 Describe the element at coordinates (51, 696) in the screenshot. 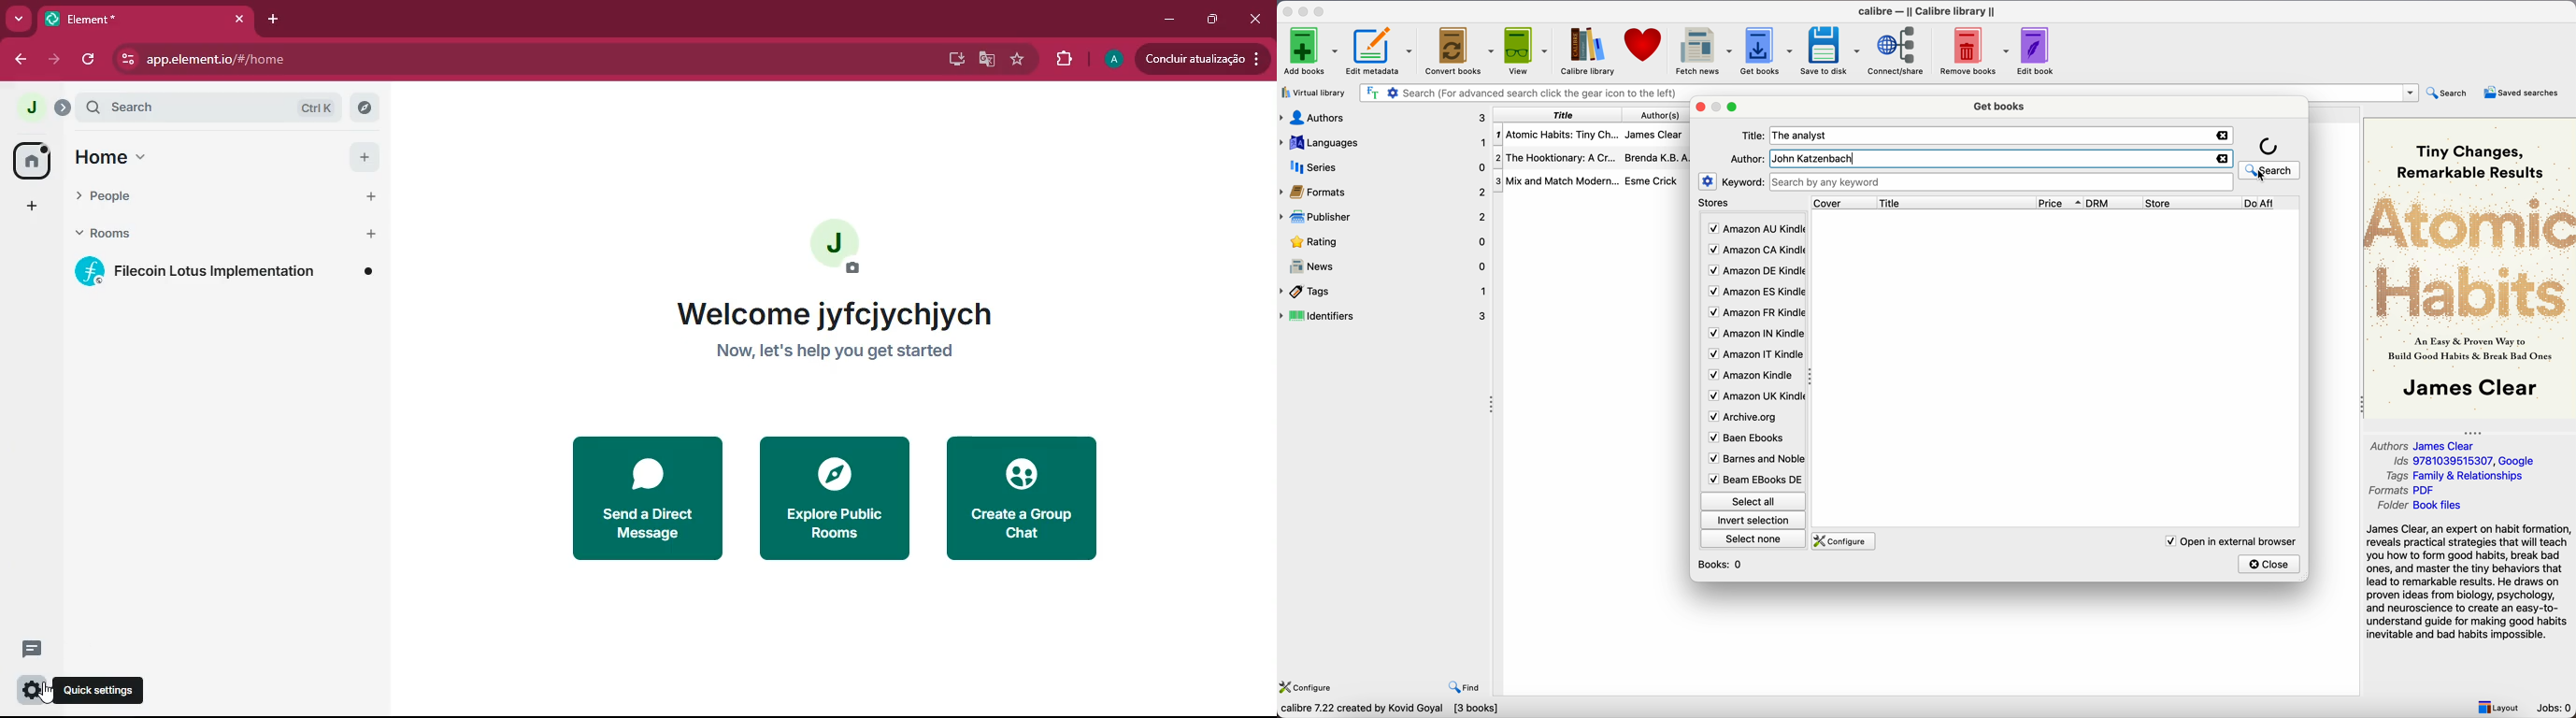

I see `cursor` at that location.